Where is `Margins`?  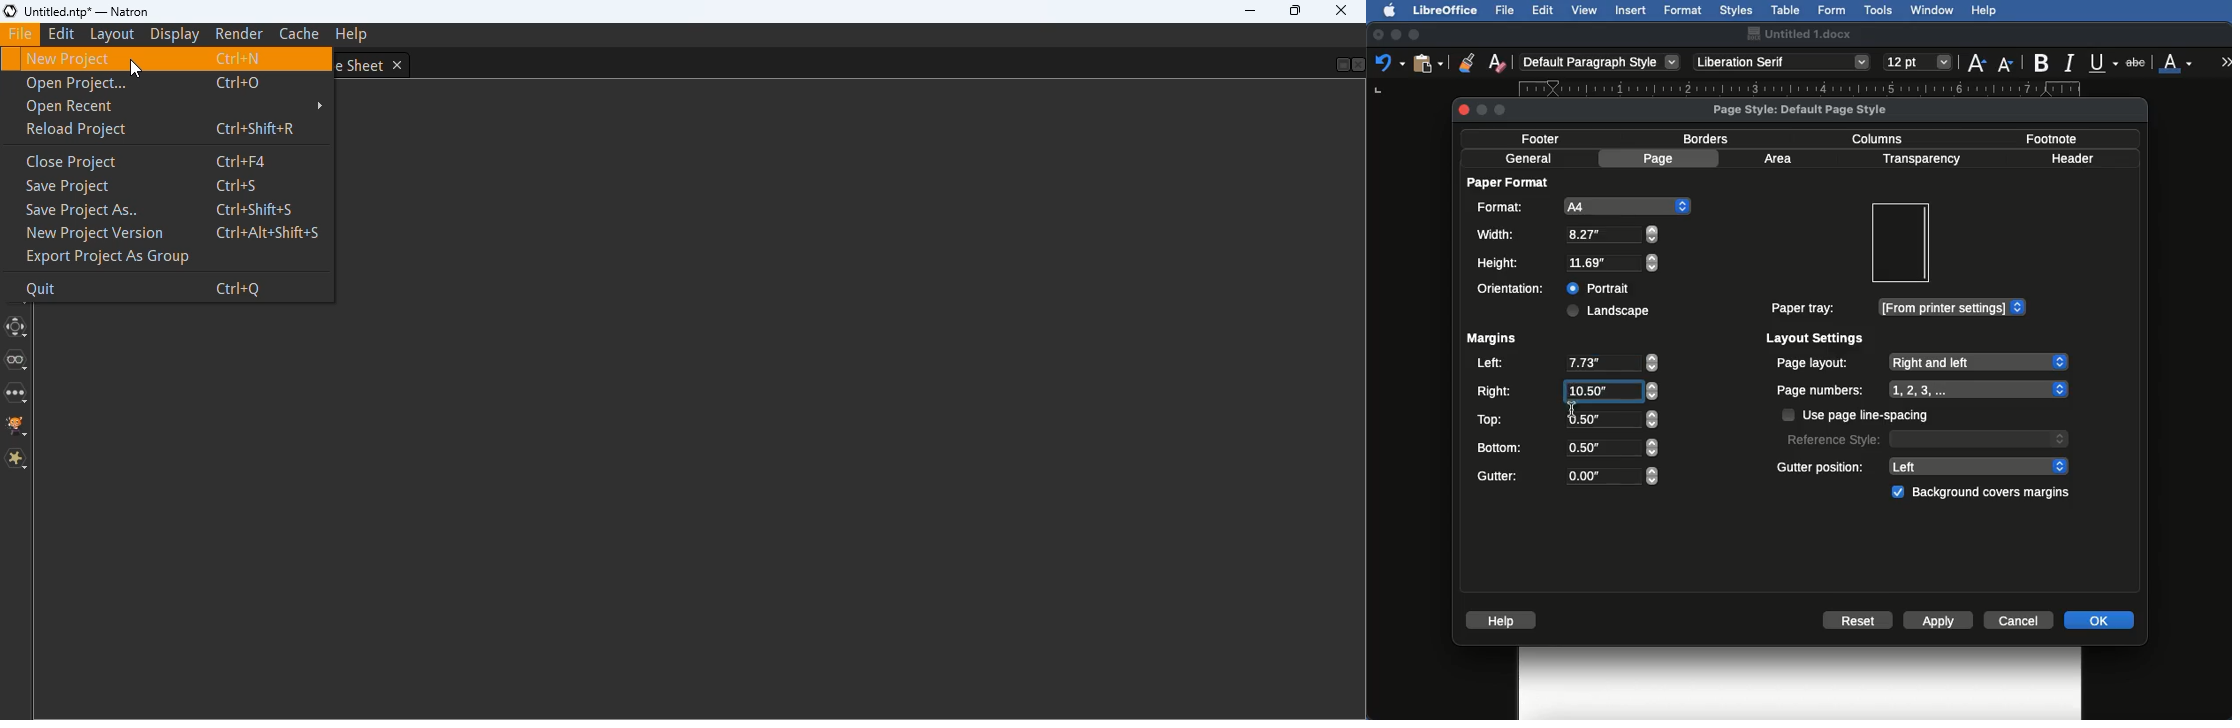
Margins is located at coordinates (1491, 339).